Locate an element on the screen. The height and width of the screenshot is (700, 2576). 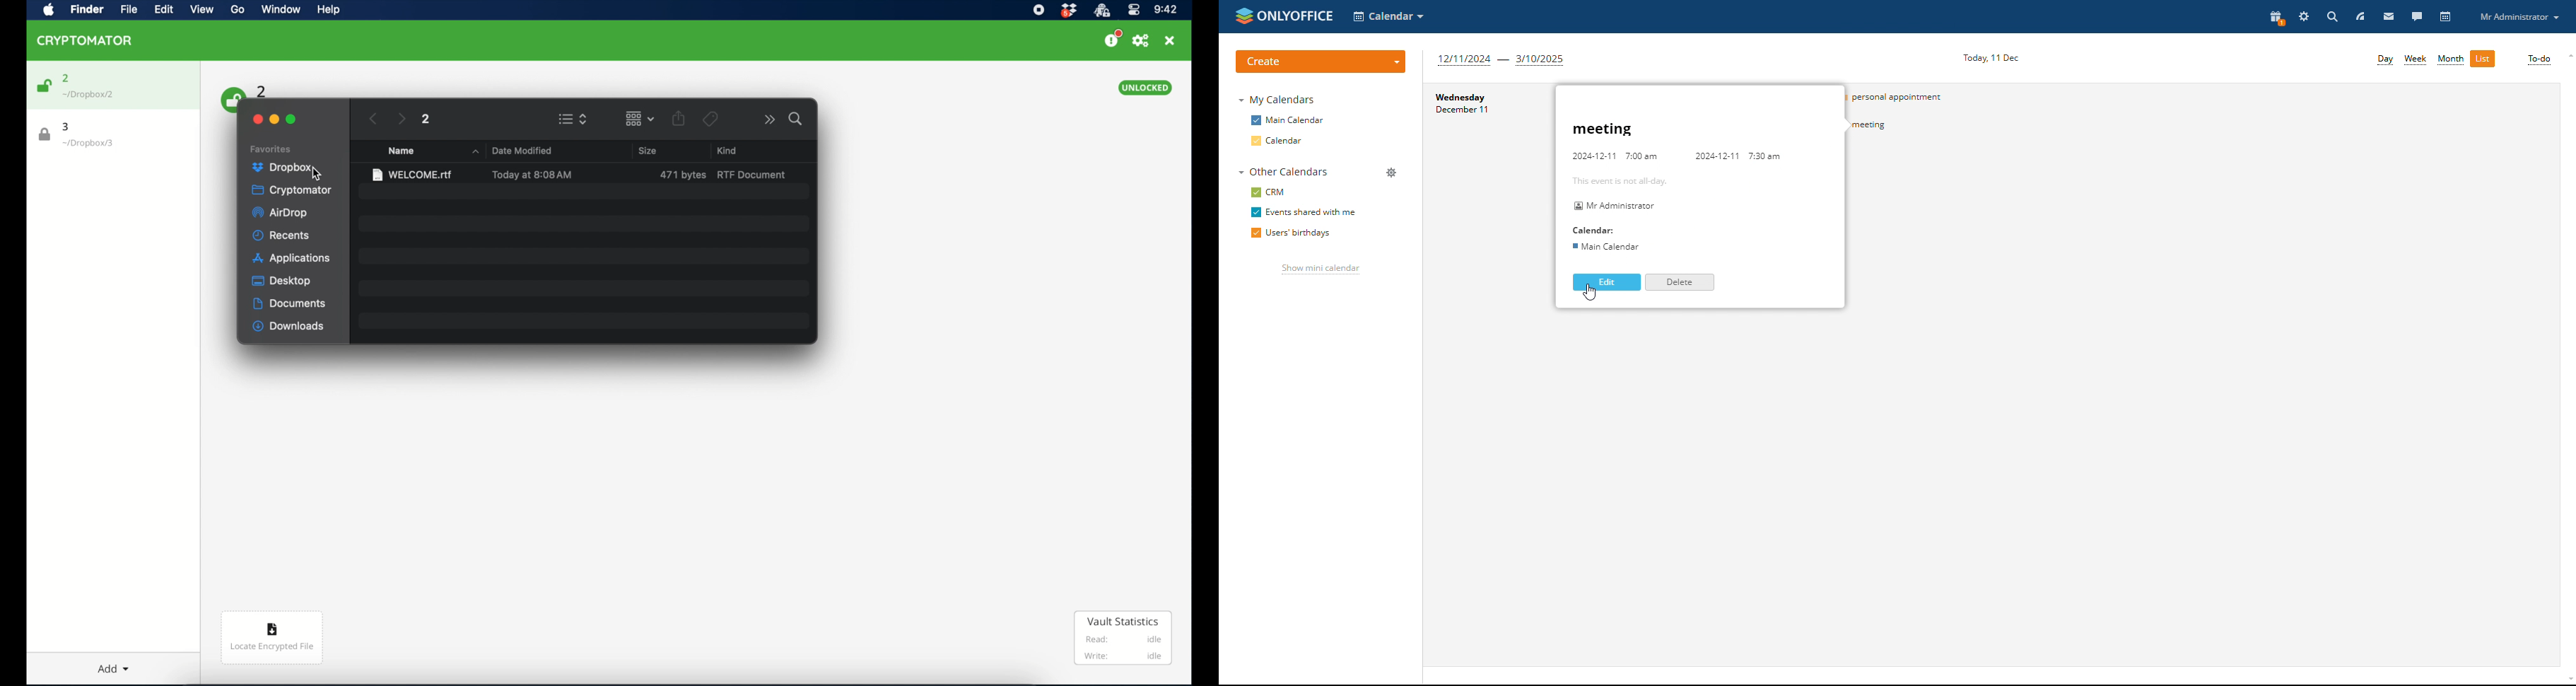
lock icon is located at coordinates (45, 135).